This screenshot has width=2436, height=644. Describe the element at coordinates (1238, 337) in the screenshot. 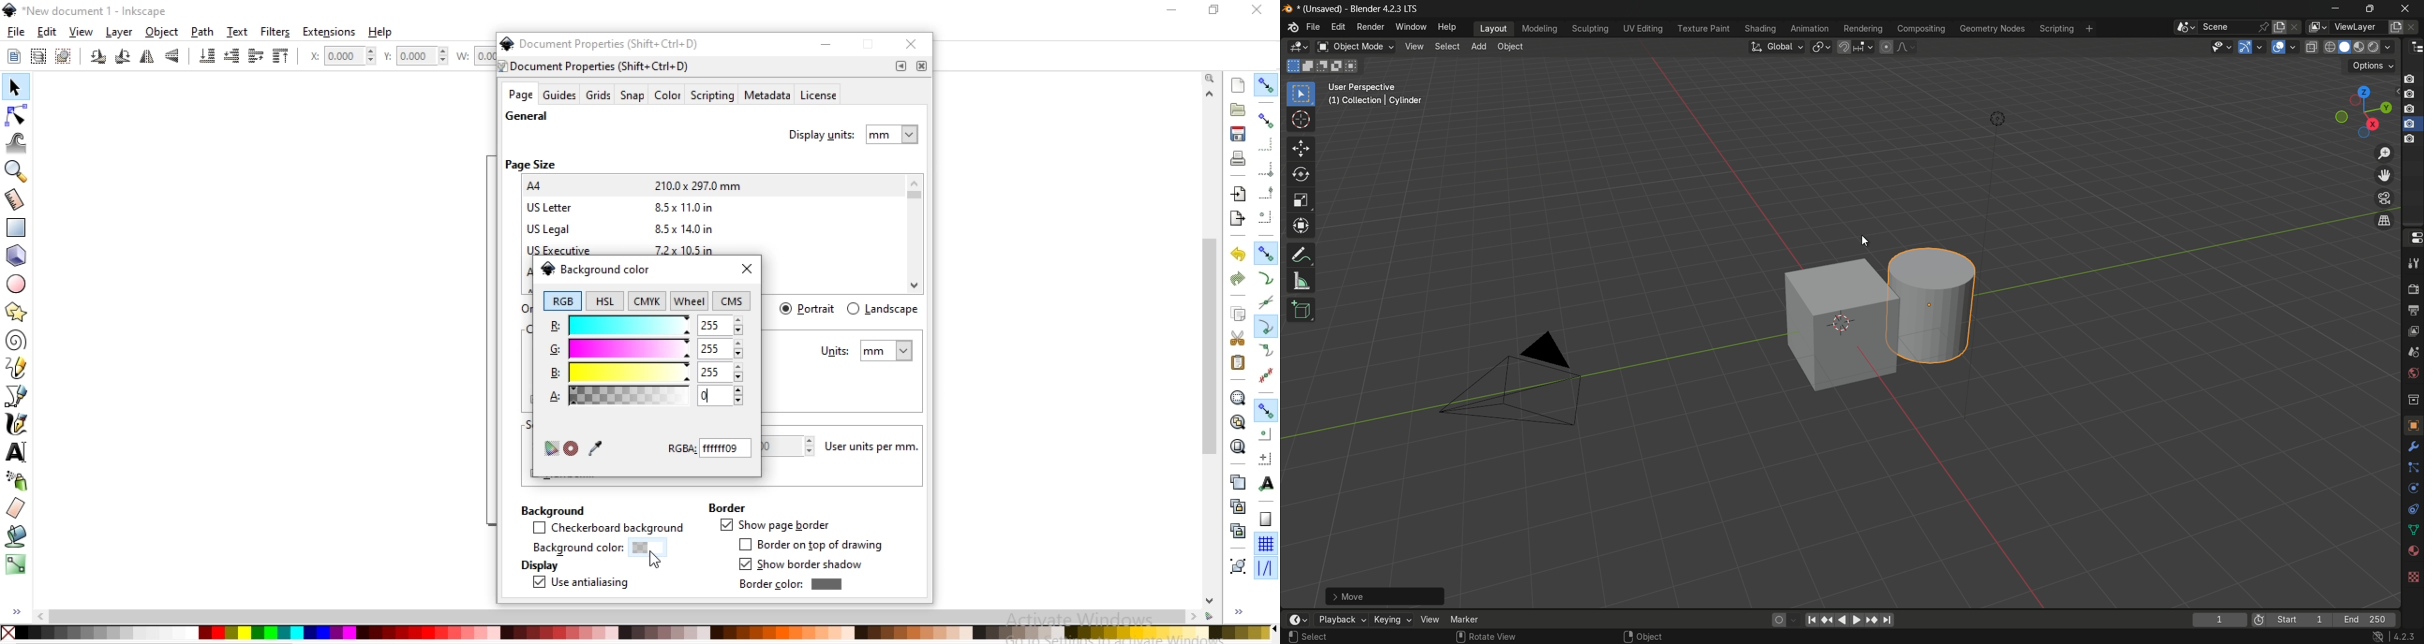

I see `cut` at that location.